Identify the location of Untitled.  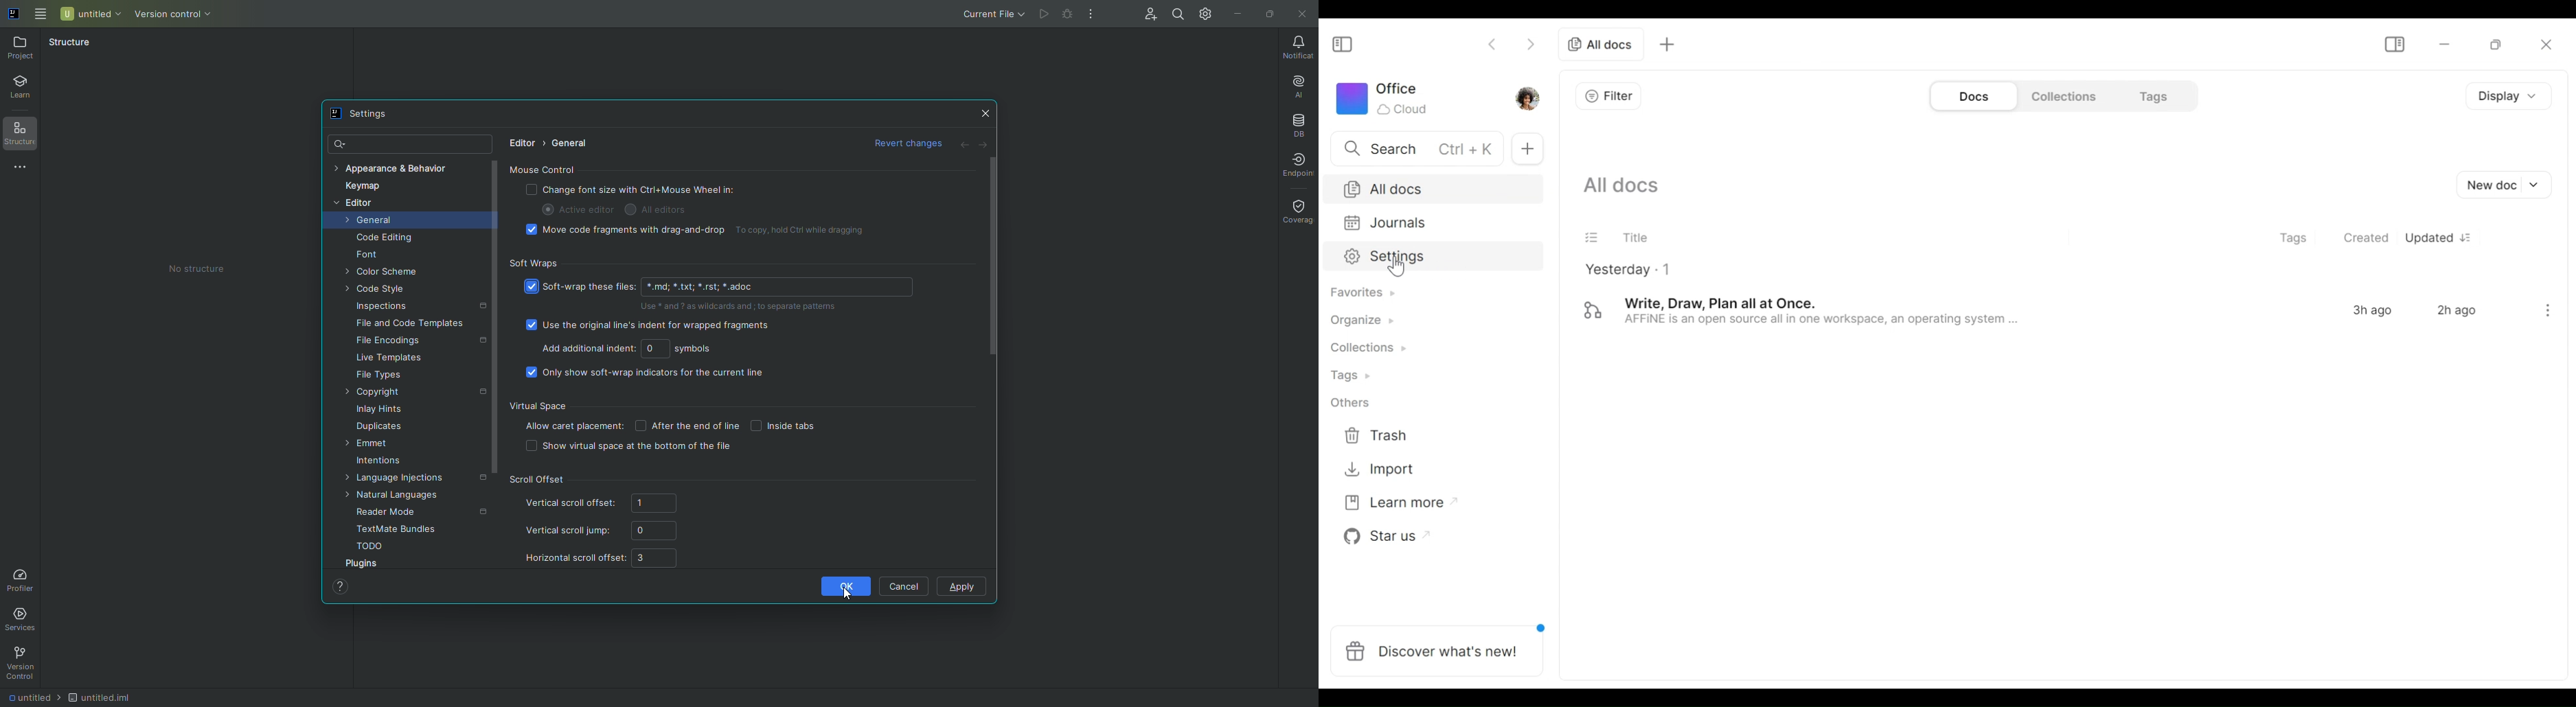
(90, 14).